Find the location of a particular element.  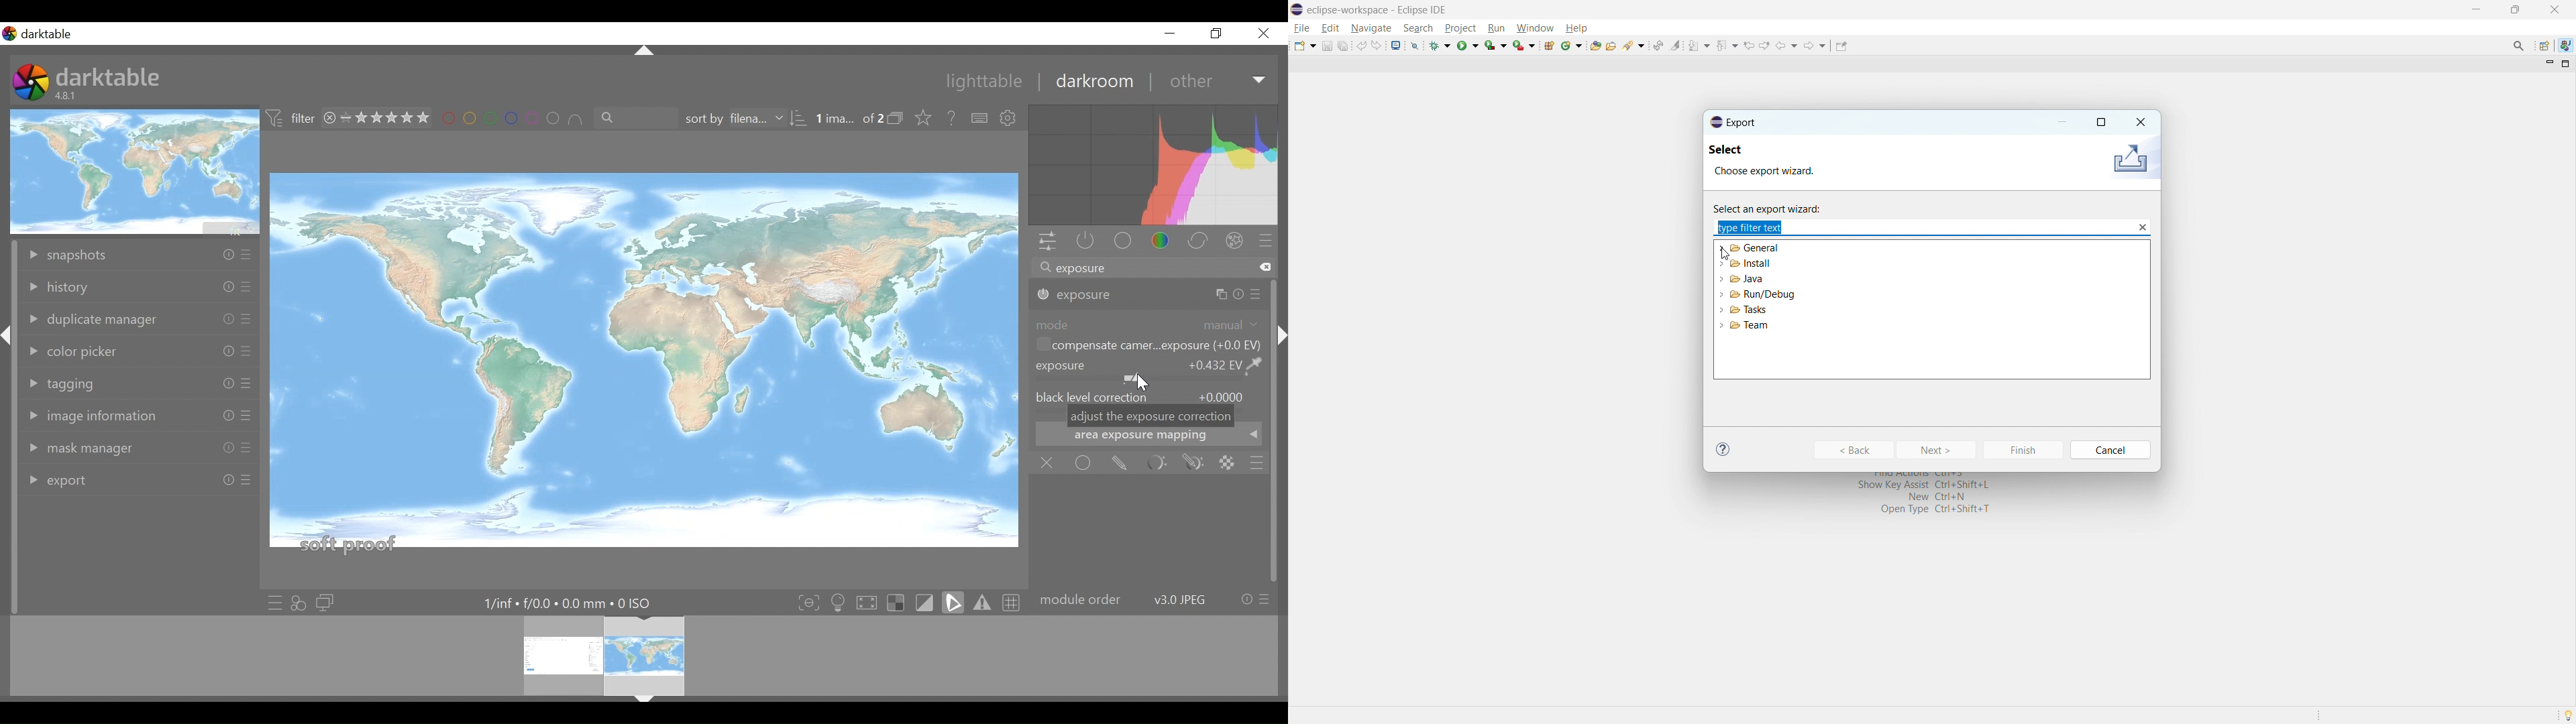

raster mask  is located at coordinates (1227, 463).